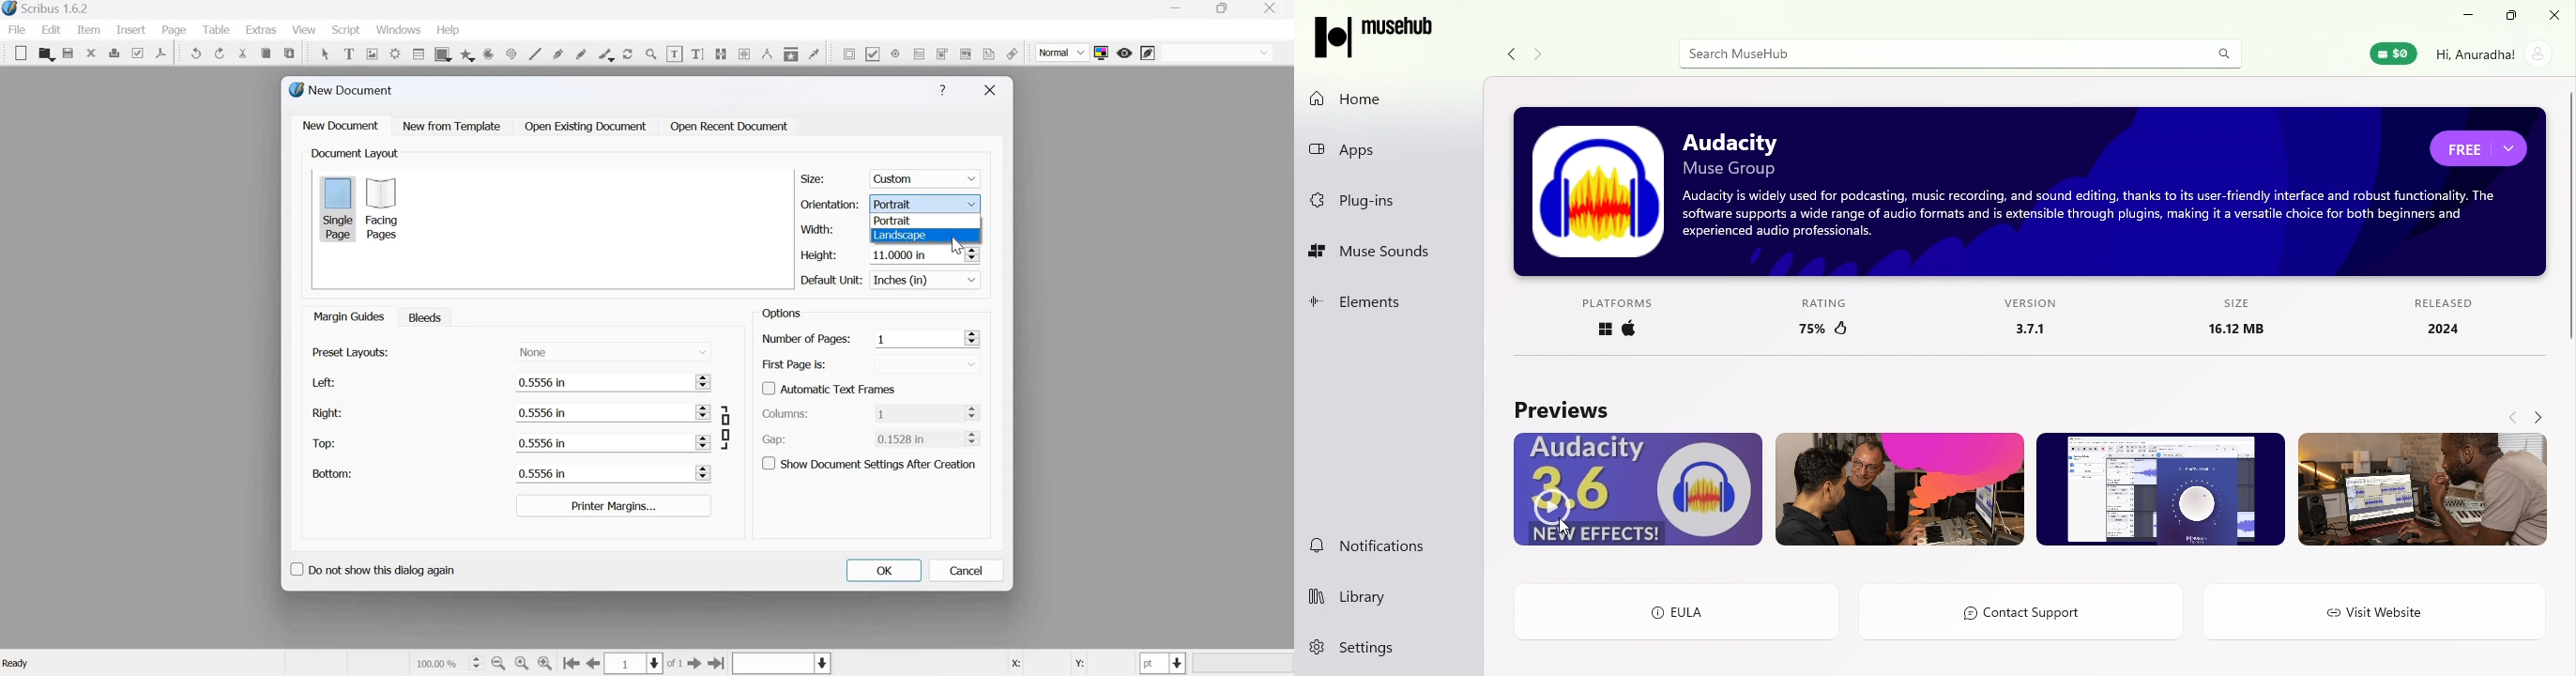 The image size is (2576, 700). What do you see at coordinates (372, 567) in the screenshot?
I see `Do not show this dialog again` at bounding box center [372, 567].